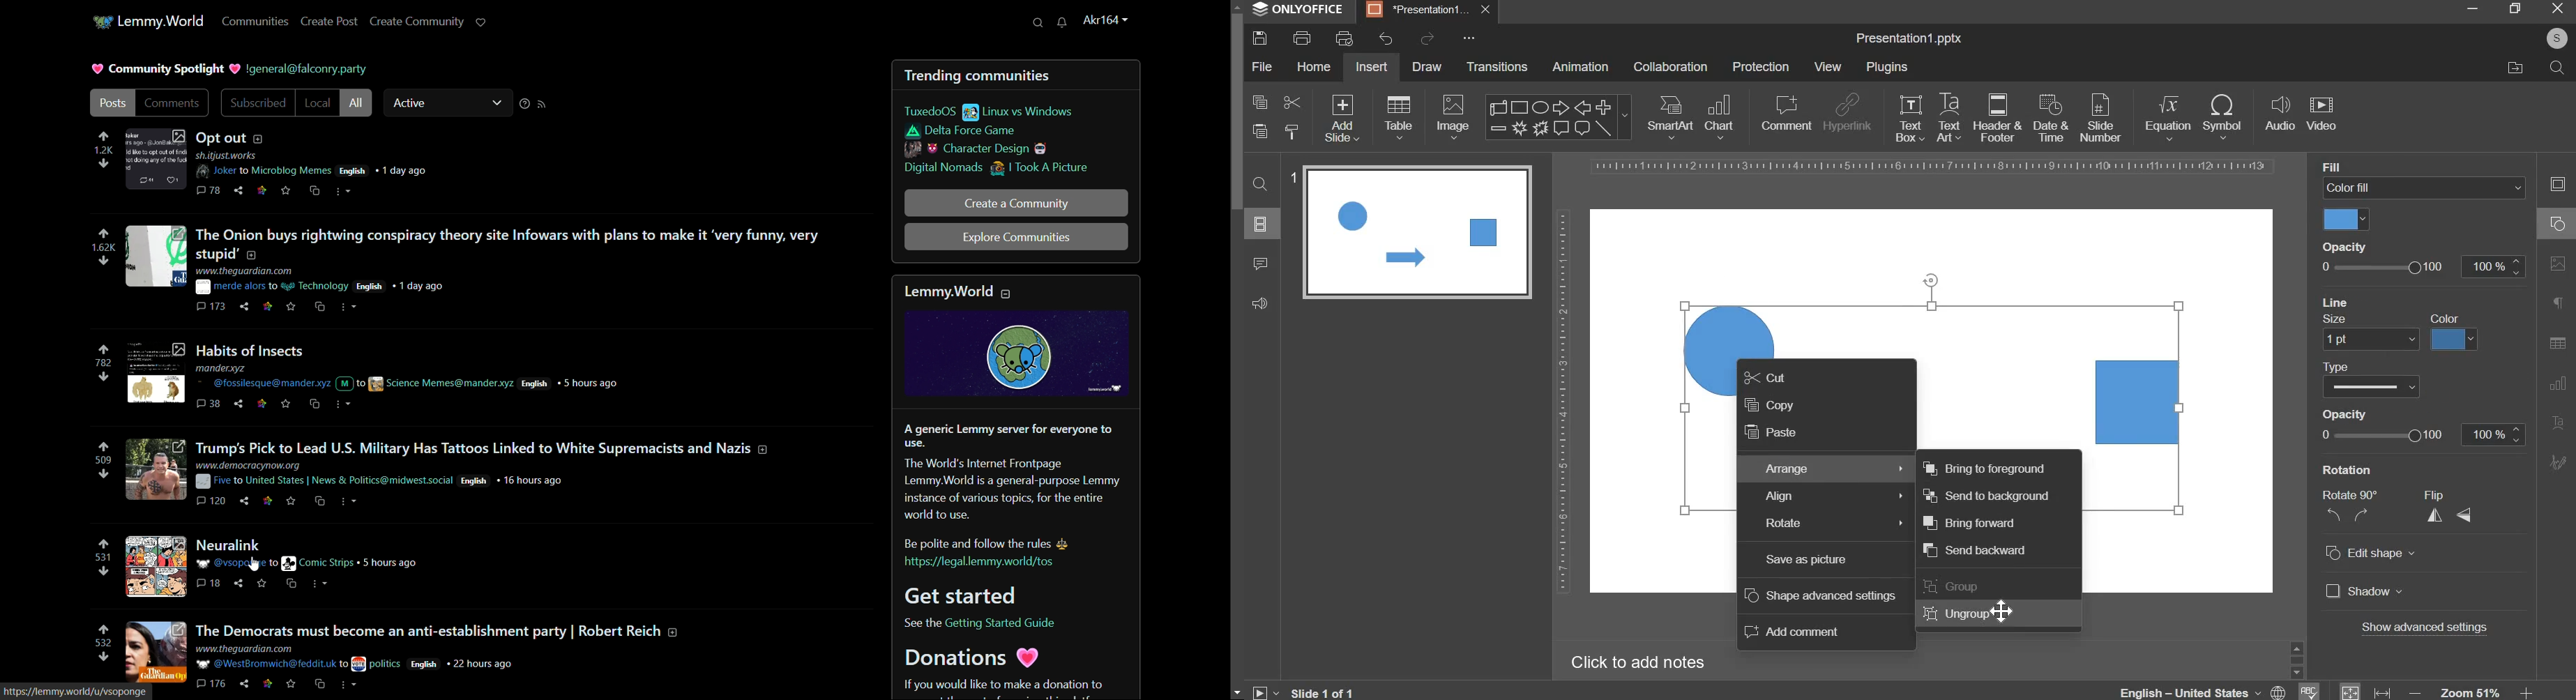 This screenshot has width=2576, height=700. Describe the element at coordinates (157, 257) in the screenshot. I see `image` at that location.